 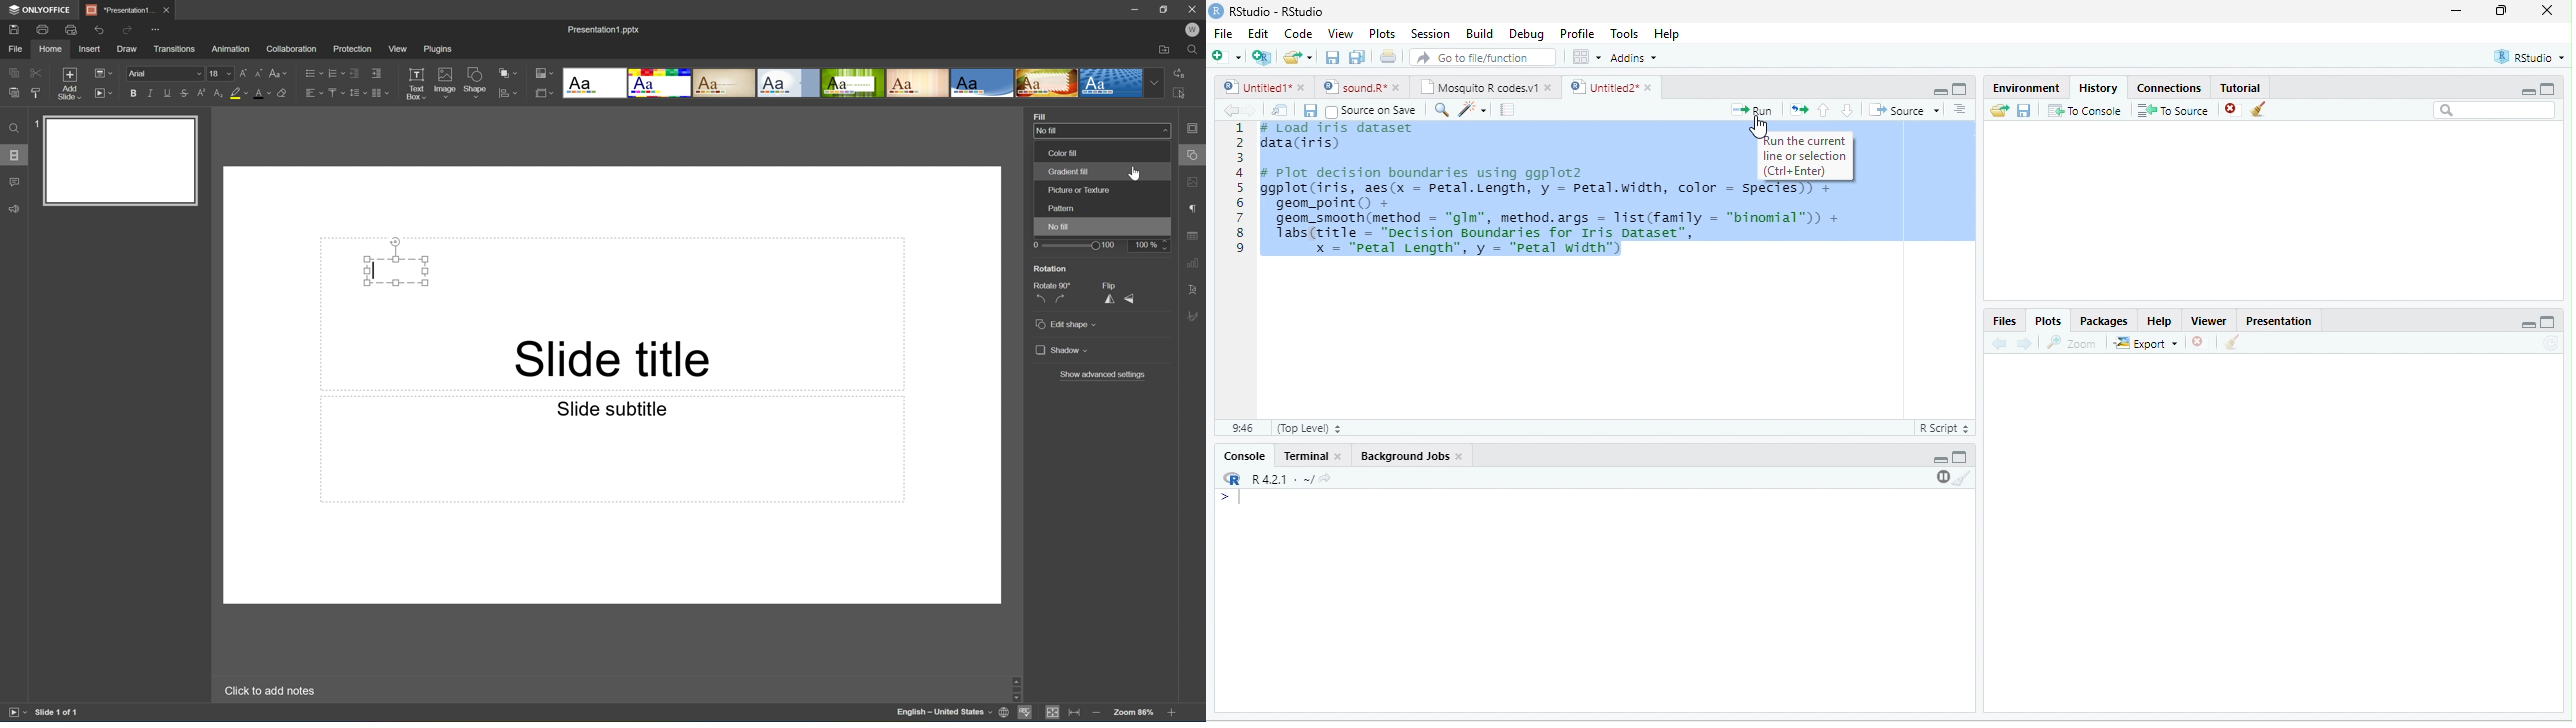 I want to click on Mosquito R codes.v1, so click(x=1477, y=87).